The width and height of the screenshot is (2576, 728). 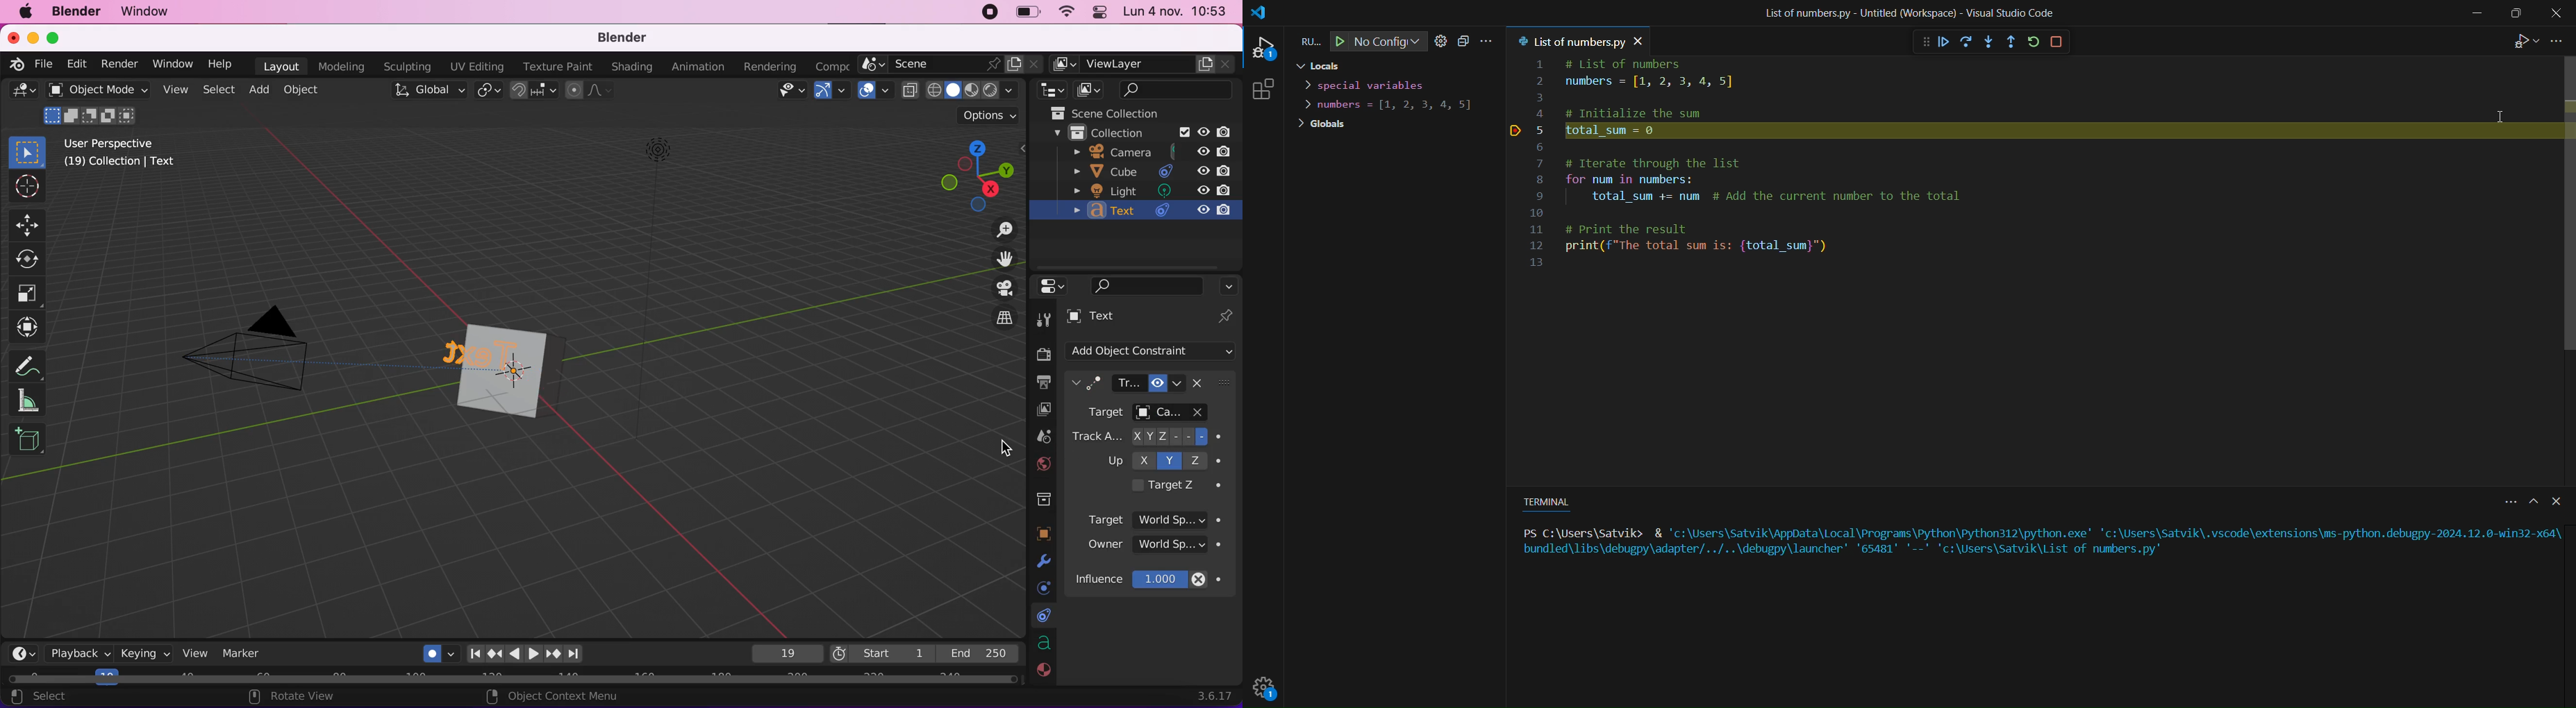 What do you see at coordinates (2559, 42) in the screenshot?
I see `more actions` at bounding box center [2559, 42].